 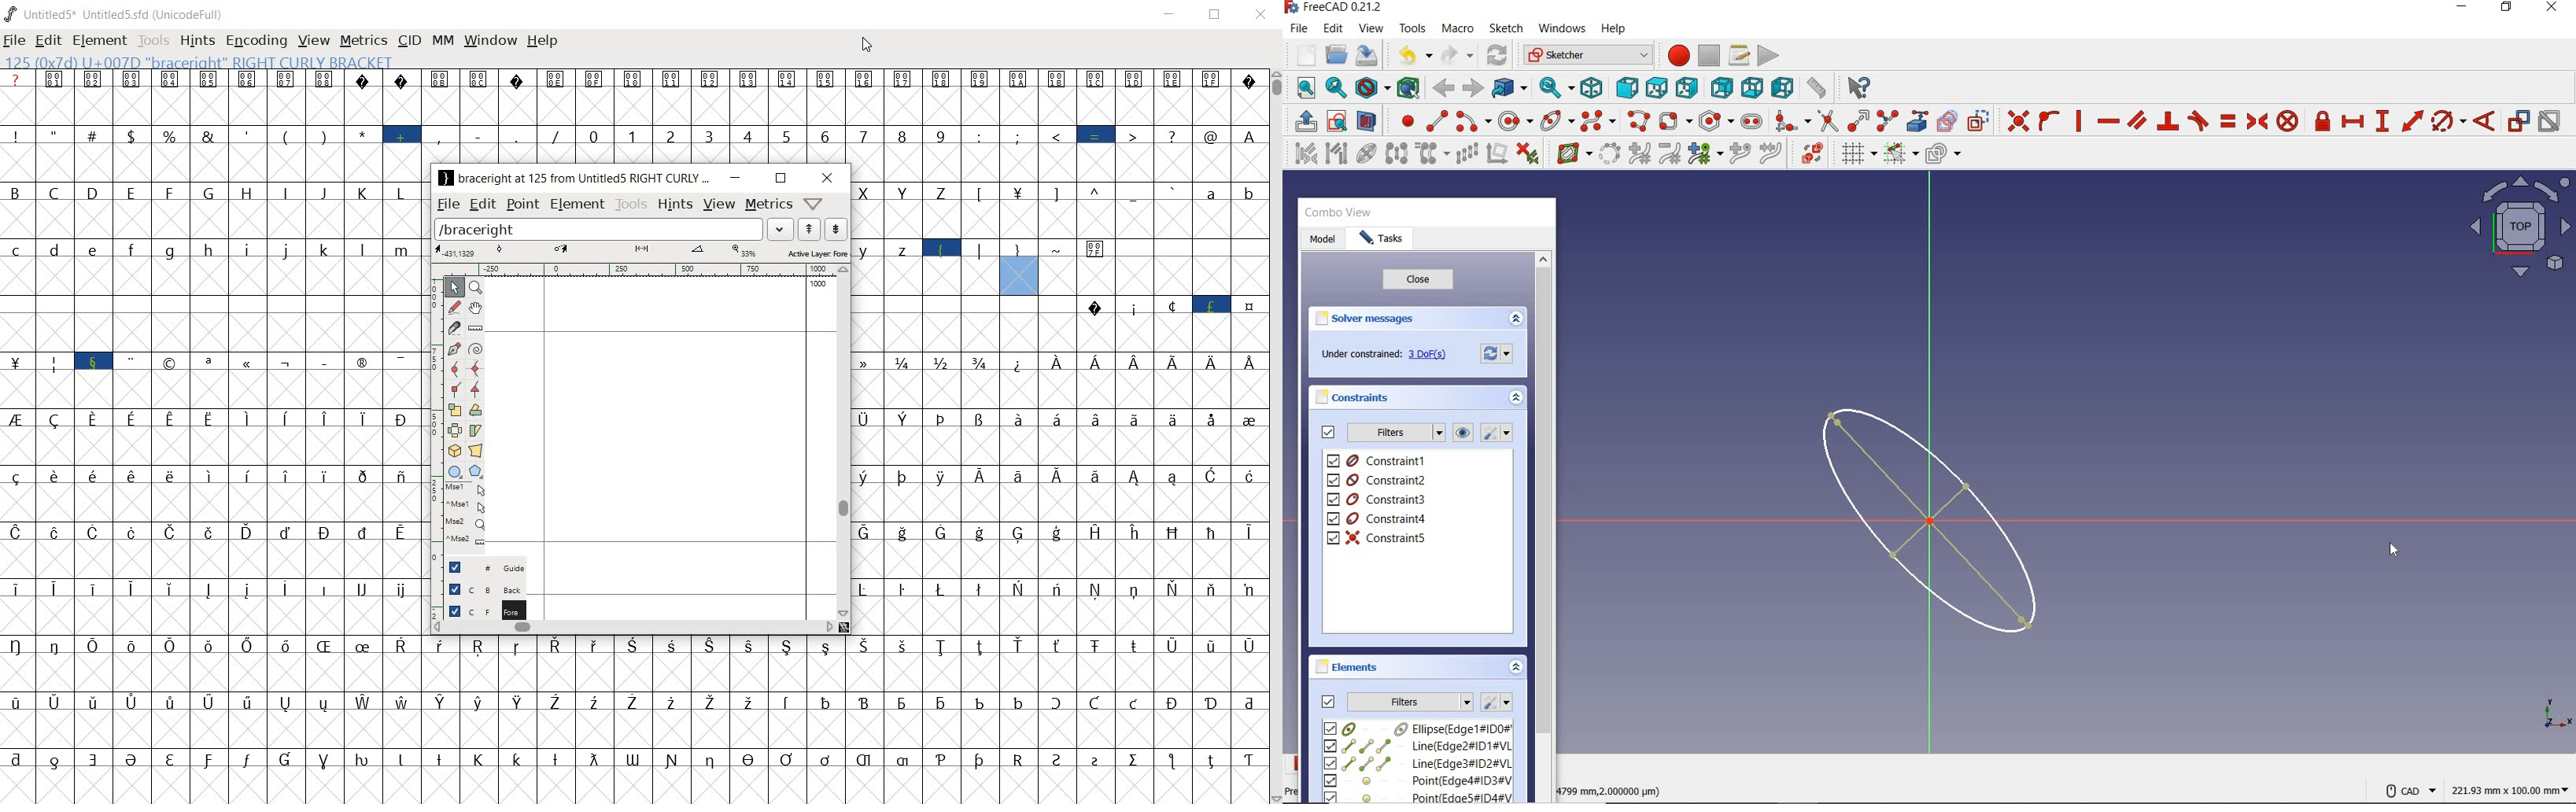 I want to click on configure rendering order, so click(x=1942, y=155).